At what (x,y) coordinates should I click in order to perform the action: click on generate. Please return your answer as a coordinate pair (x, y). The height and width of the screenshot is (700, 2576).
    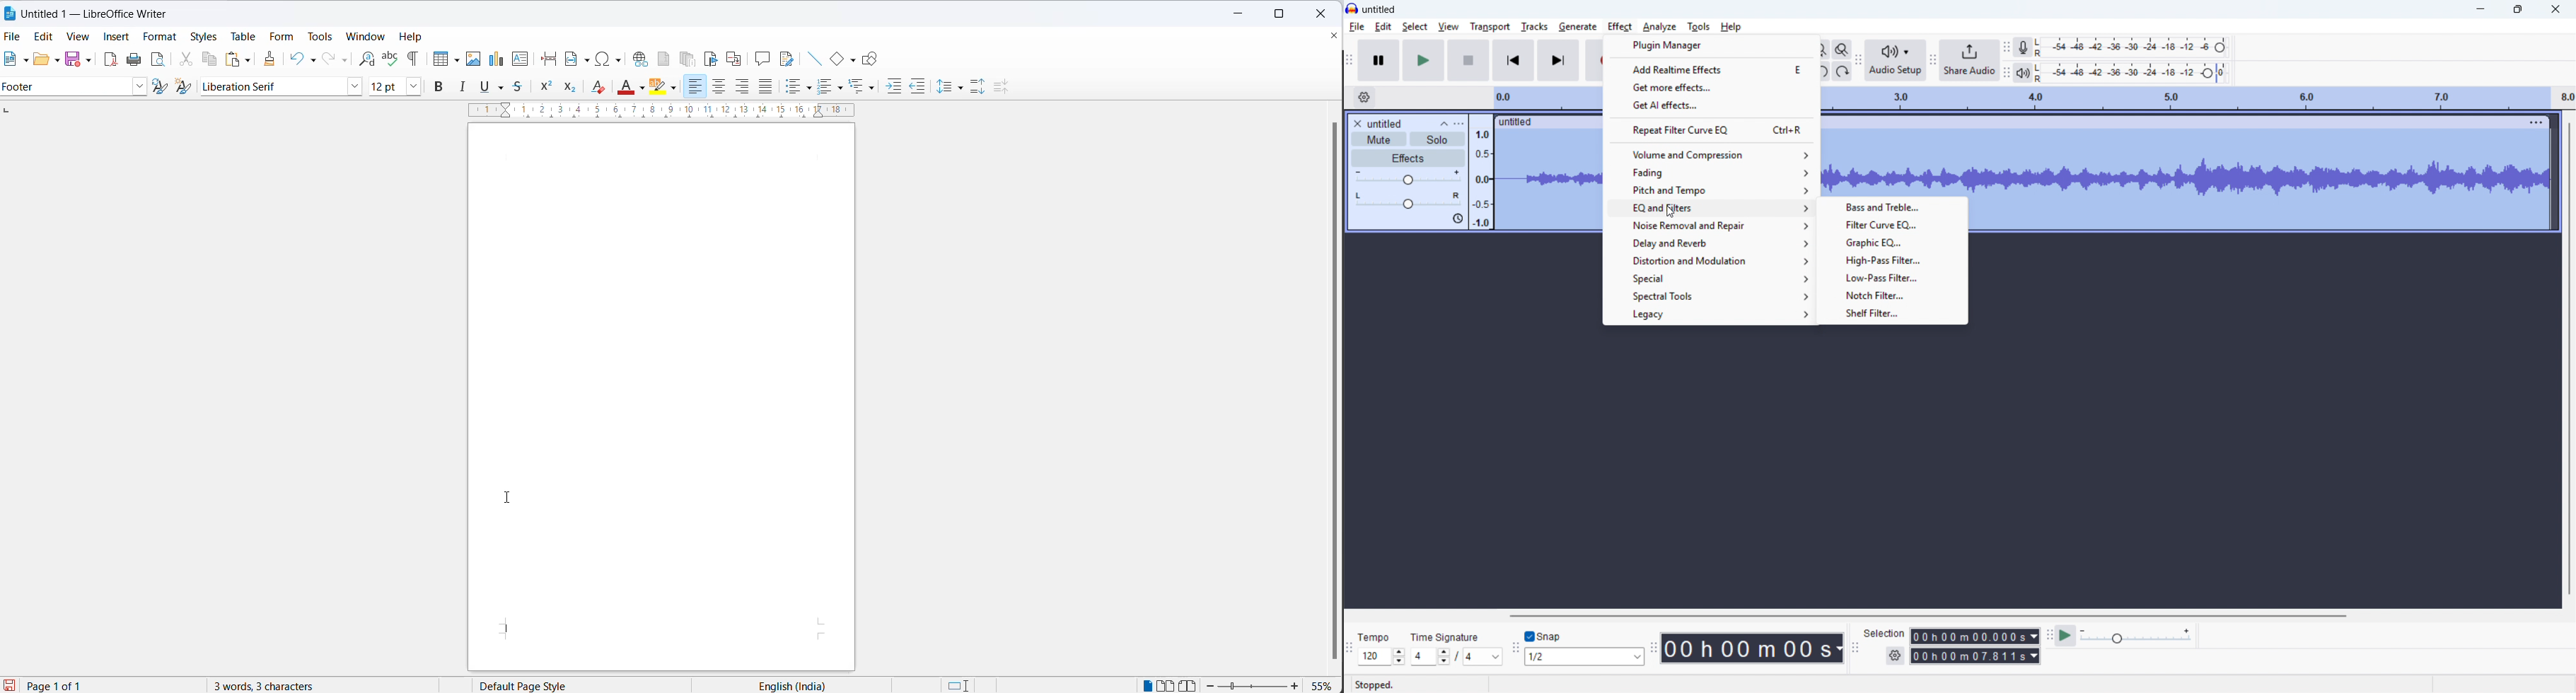
    Looking at the image, I should click on (1577, 26).